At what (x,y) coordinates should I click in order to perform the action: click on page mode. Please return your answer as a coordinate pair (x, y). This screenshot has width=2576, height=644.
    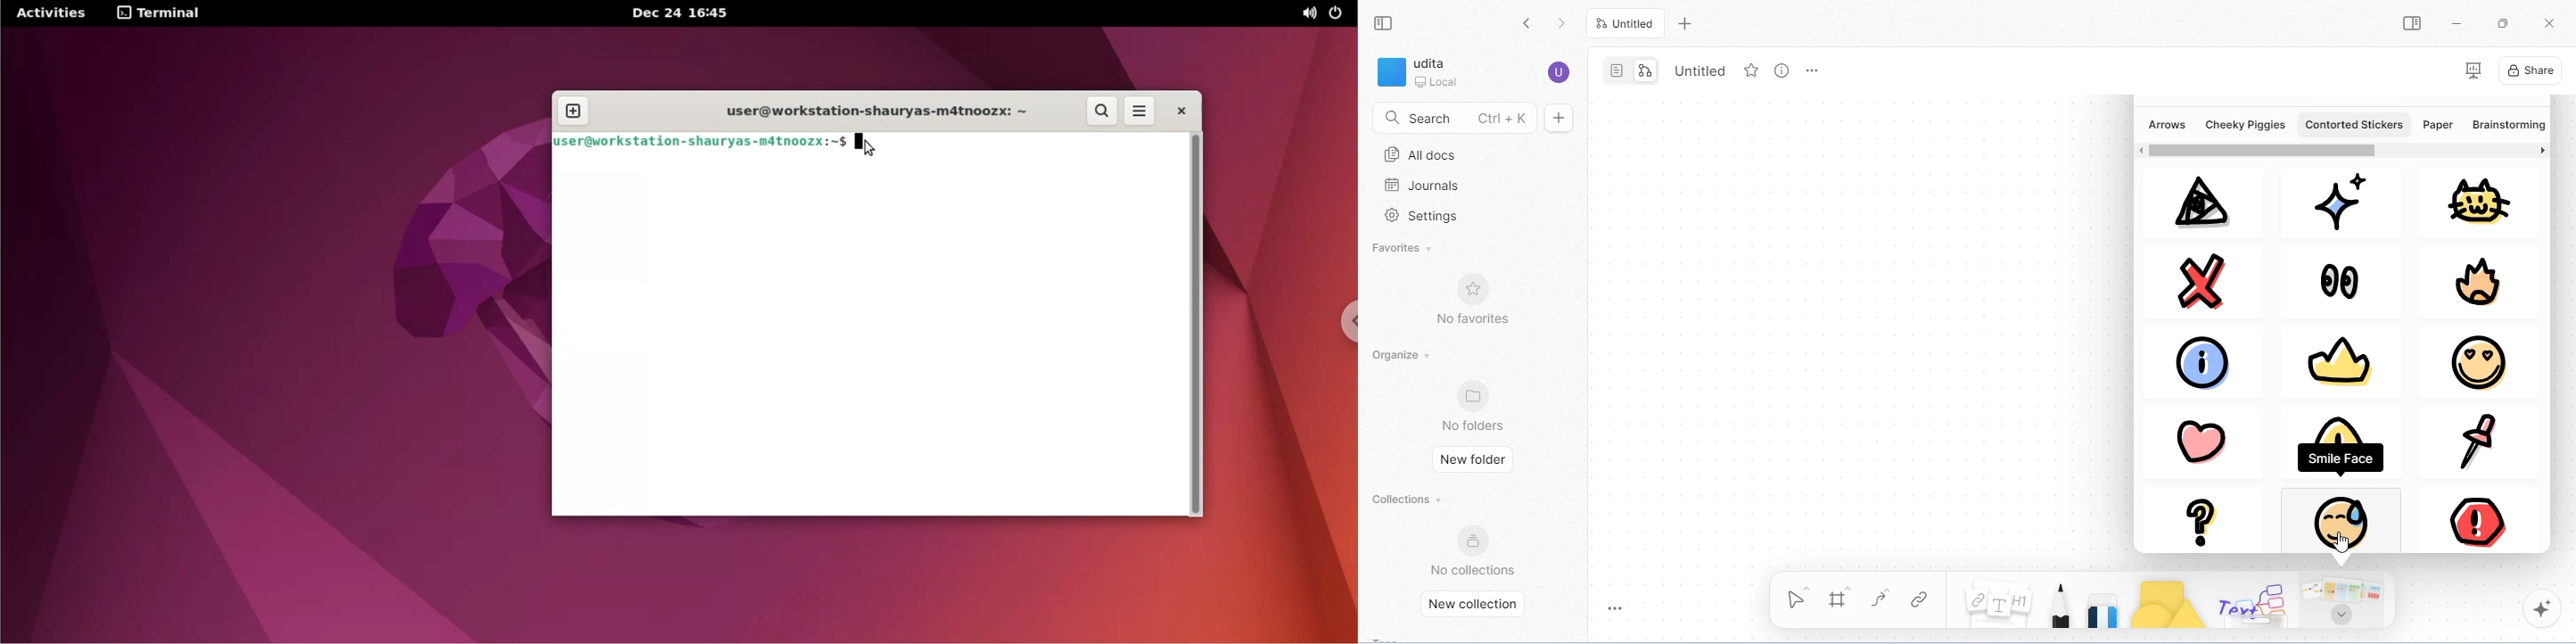
    Looking at the image, I should click on (1617, 70).